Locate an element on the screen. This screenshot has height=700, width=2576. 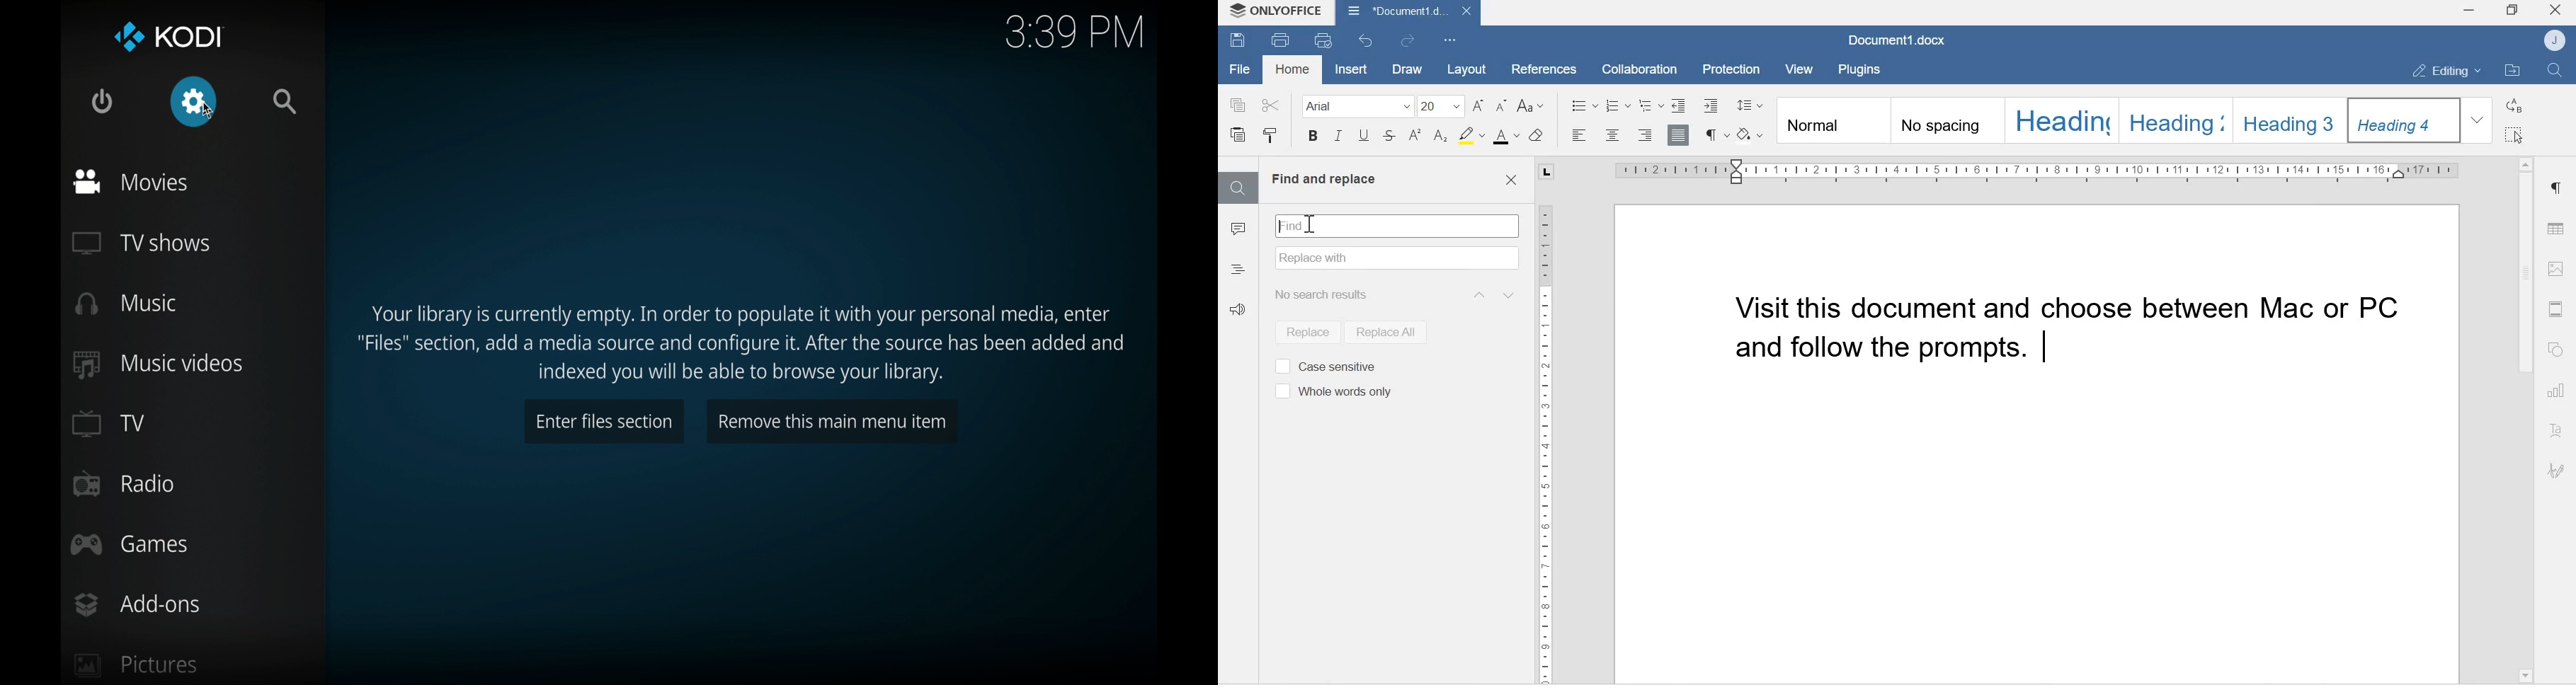
tv shows is located at coordinates (140, 243).